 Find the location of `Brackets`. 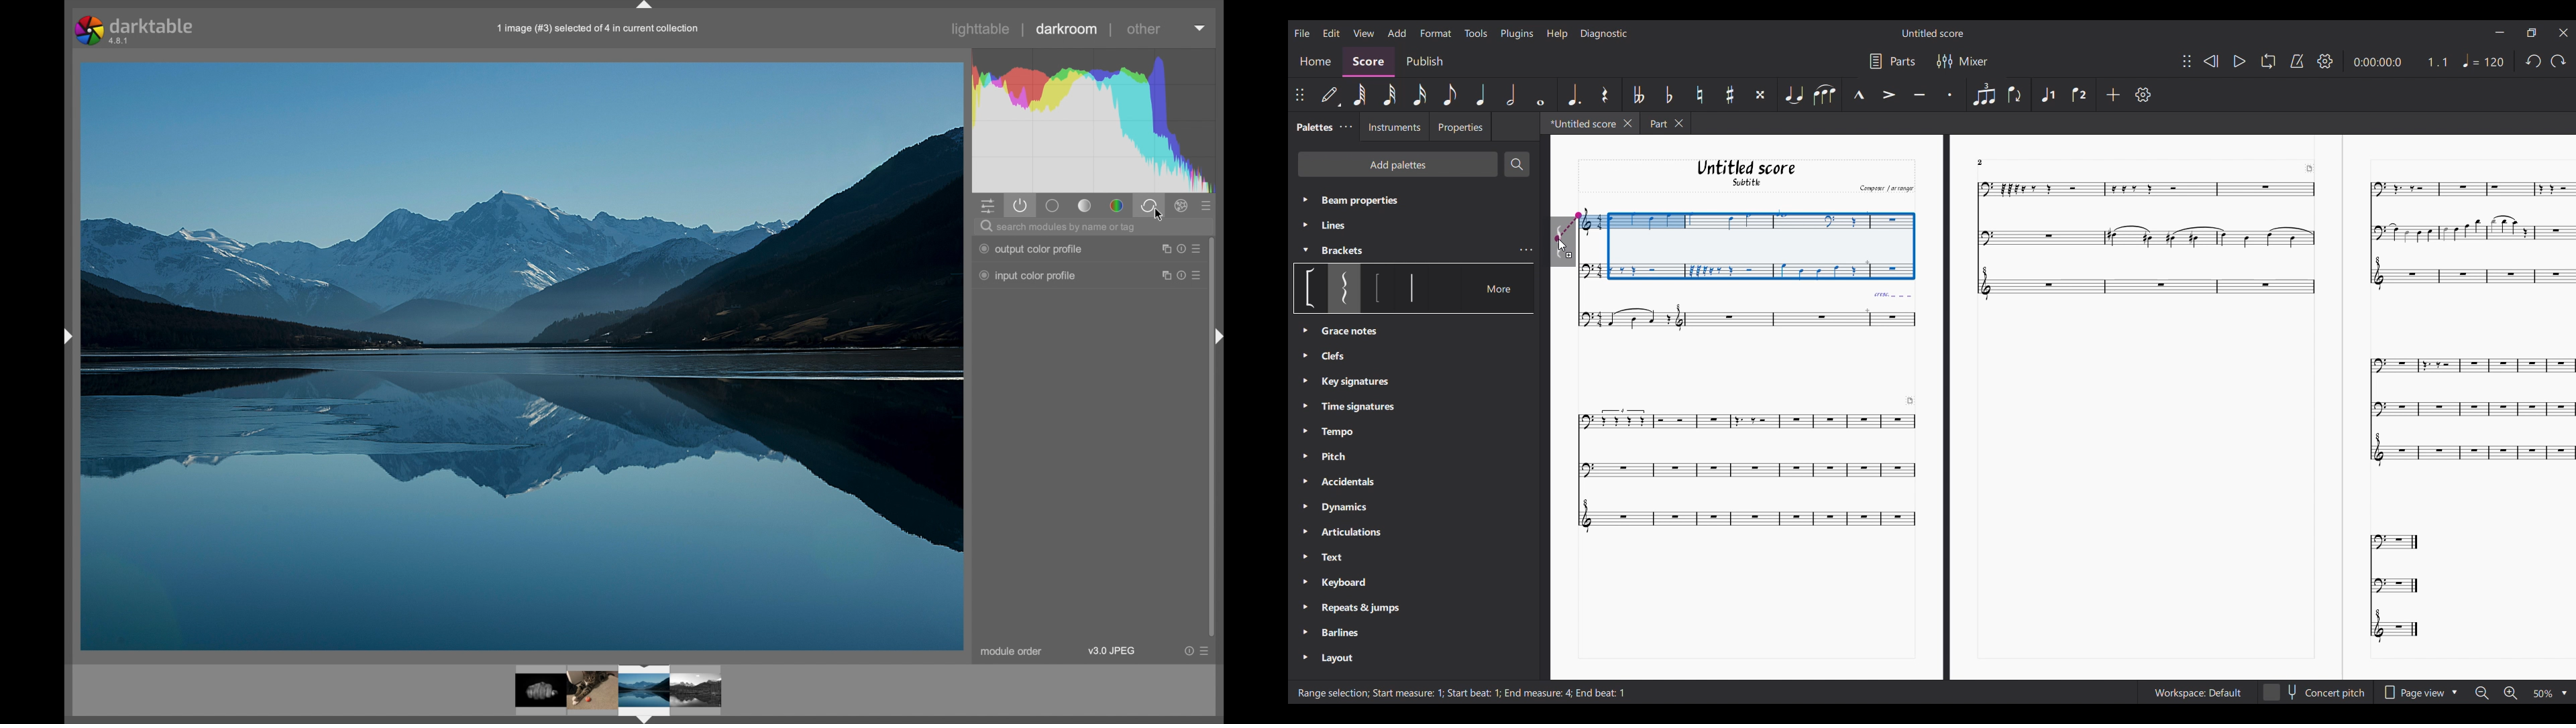

Brackets is located at coordinates (1350, 251).